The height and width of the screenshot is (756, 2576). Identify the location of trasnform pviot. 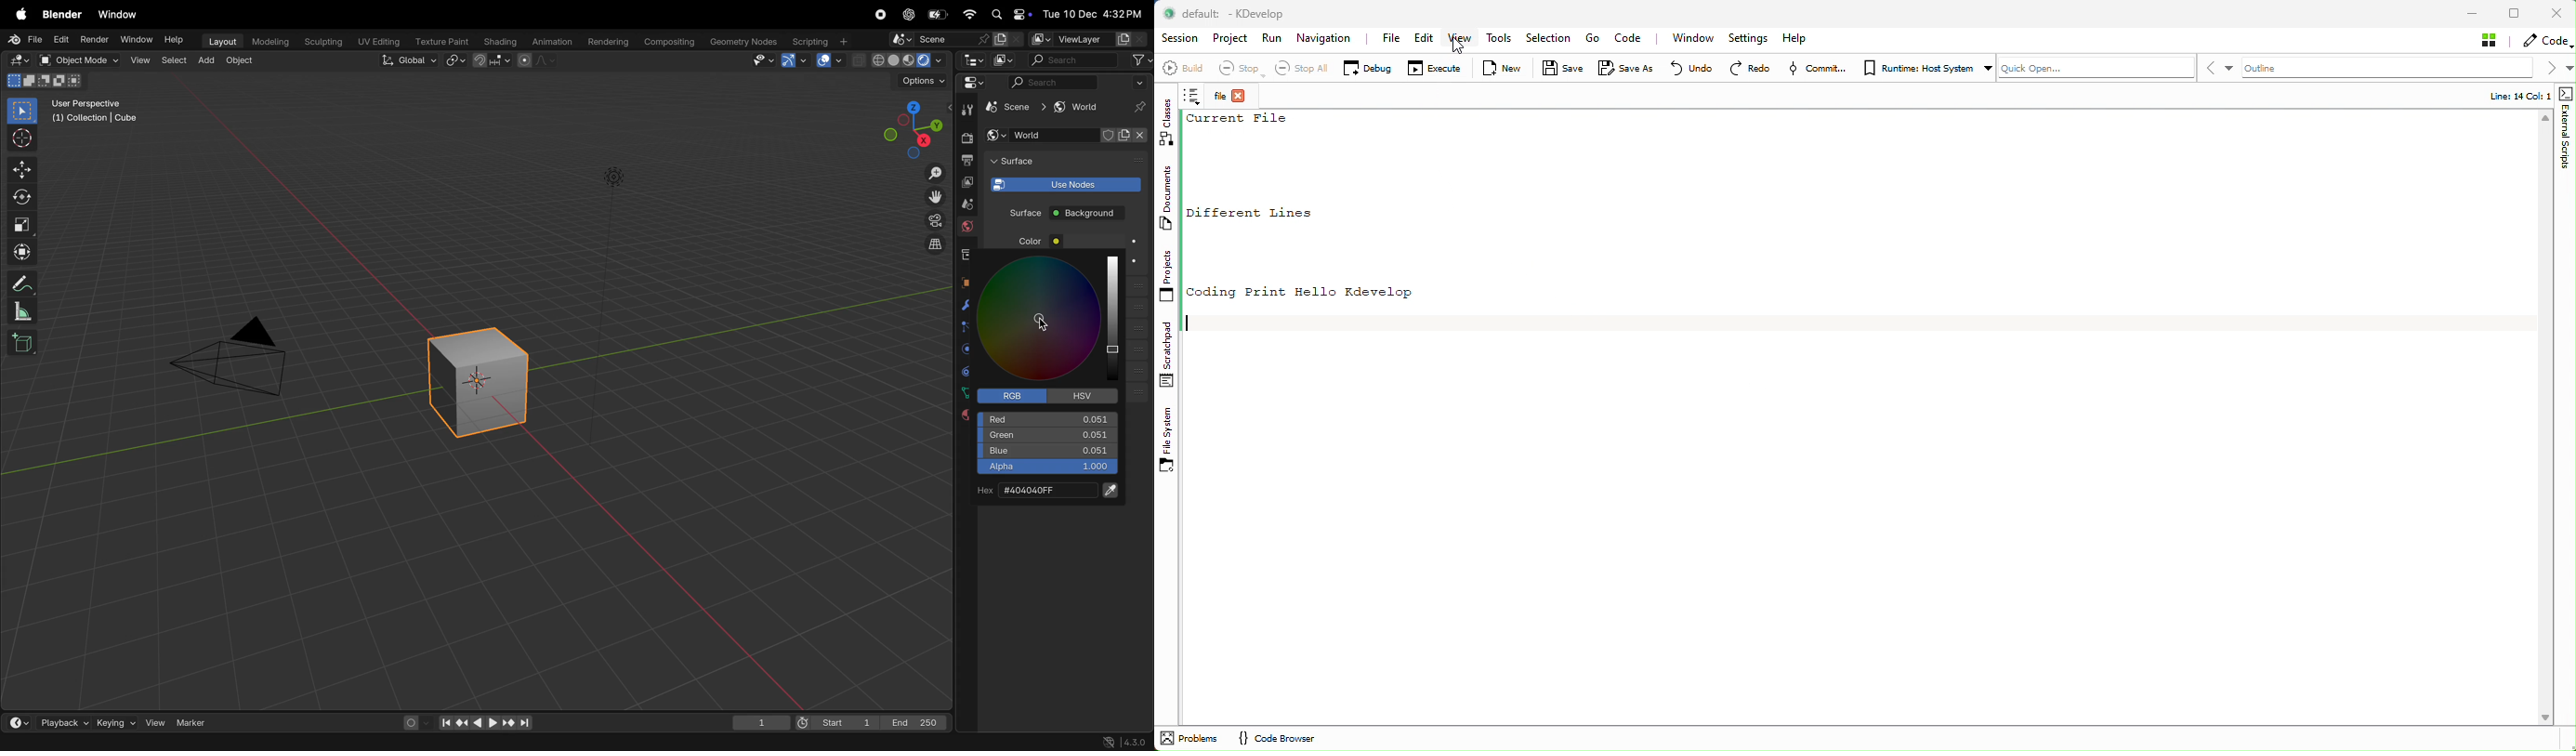
(457, 60).